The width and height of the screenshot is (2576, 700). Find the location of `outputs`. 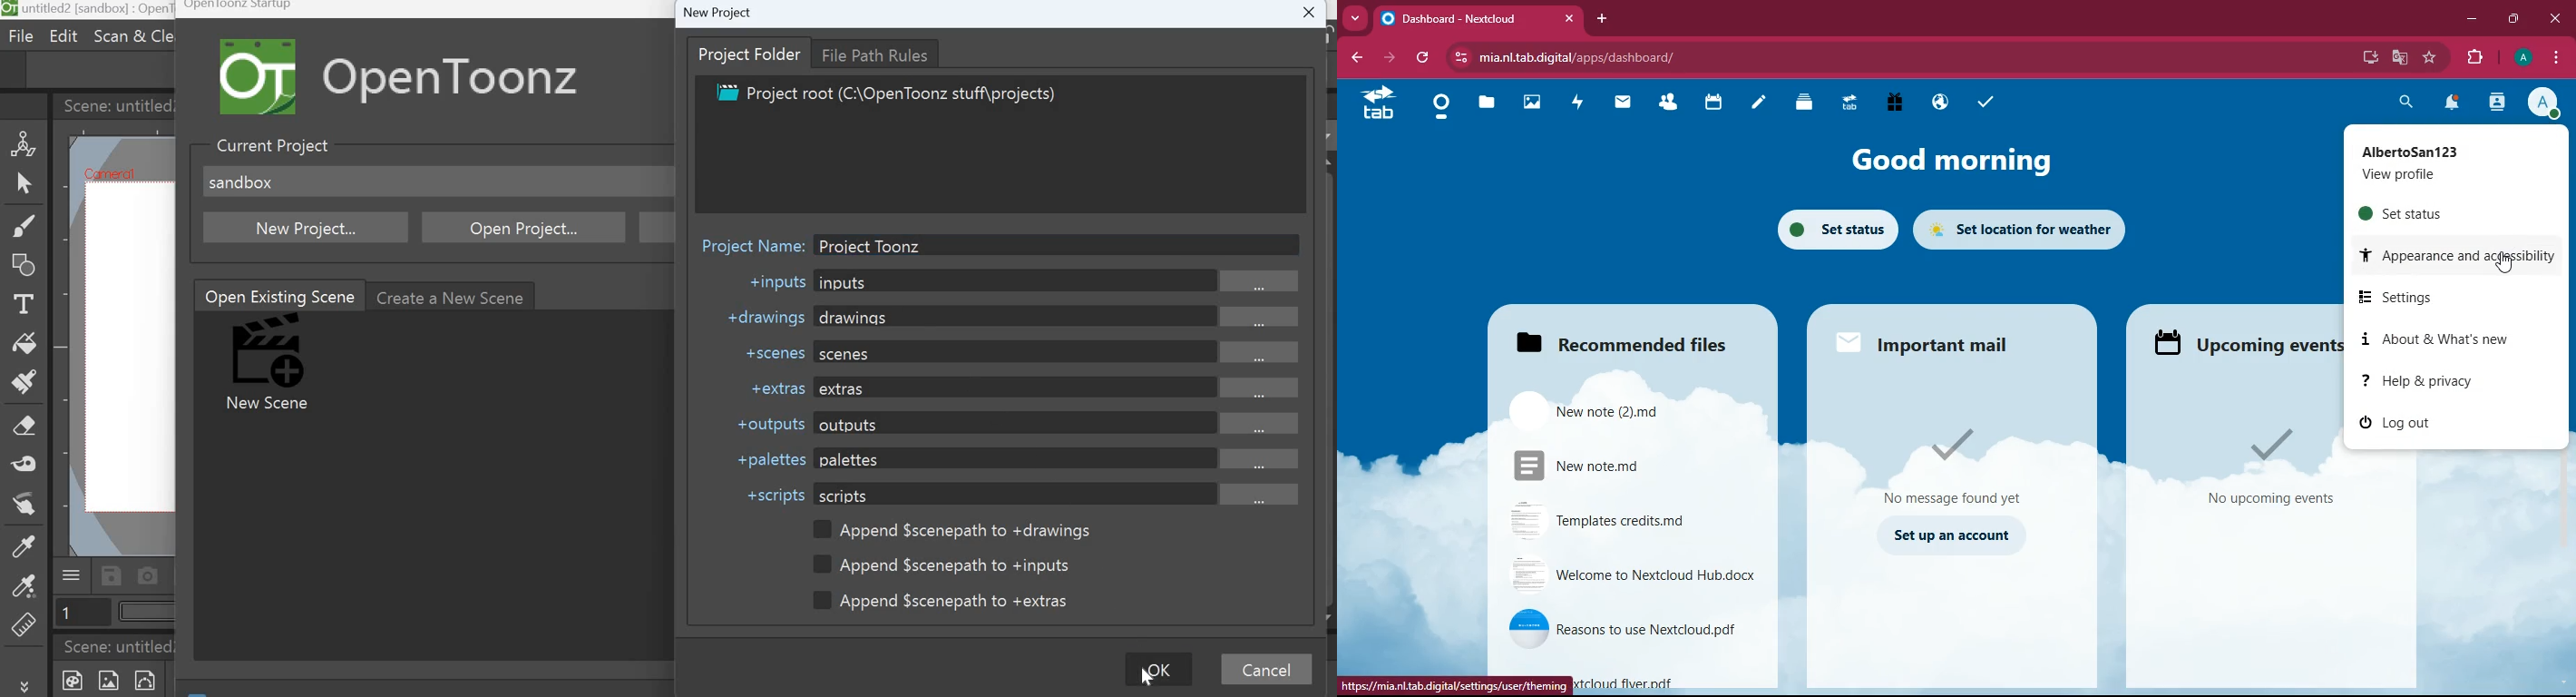

outputs is located at coordinates (1058, 423).